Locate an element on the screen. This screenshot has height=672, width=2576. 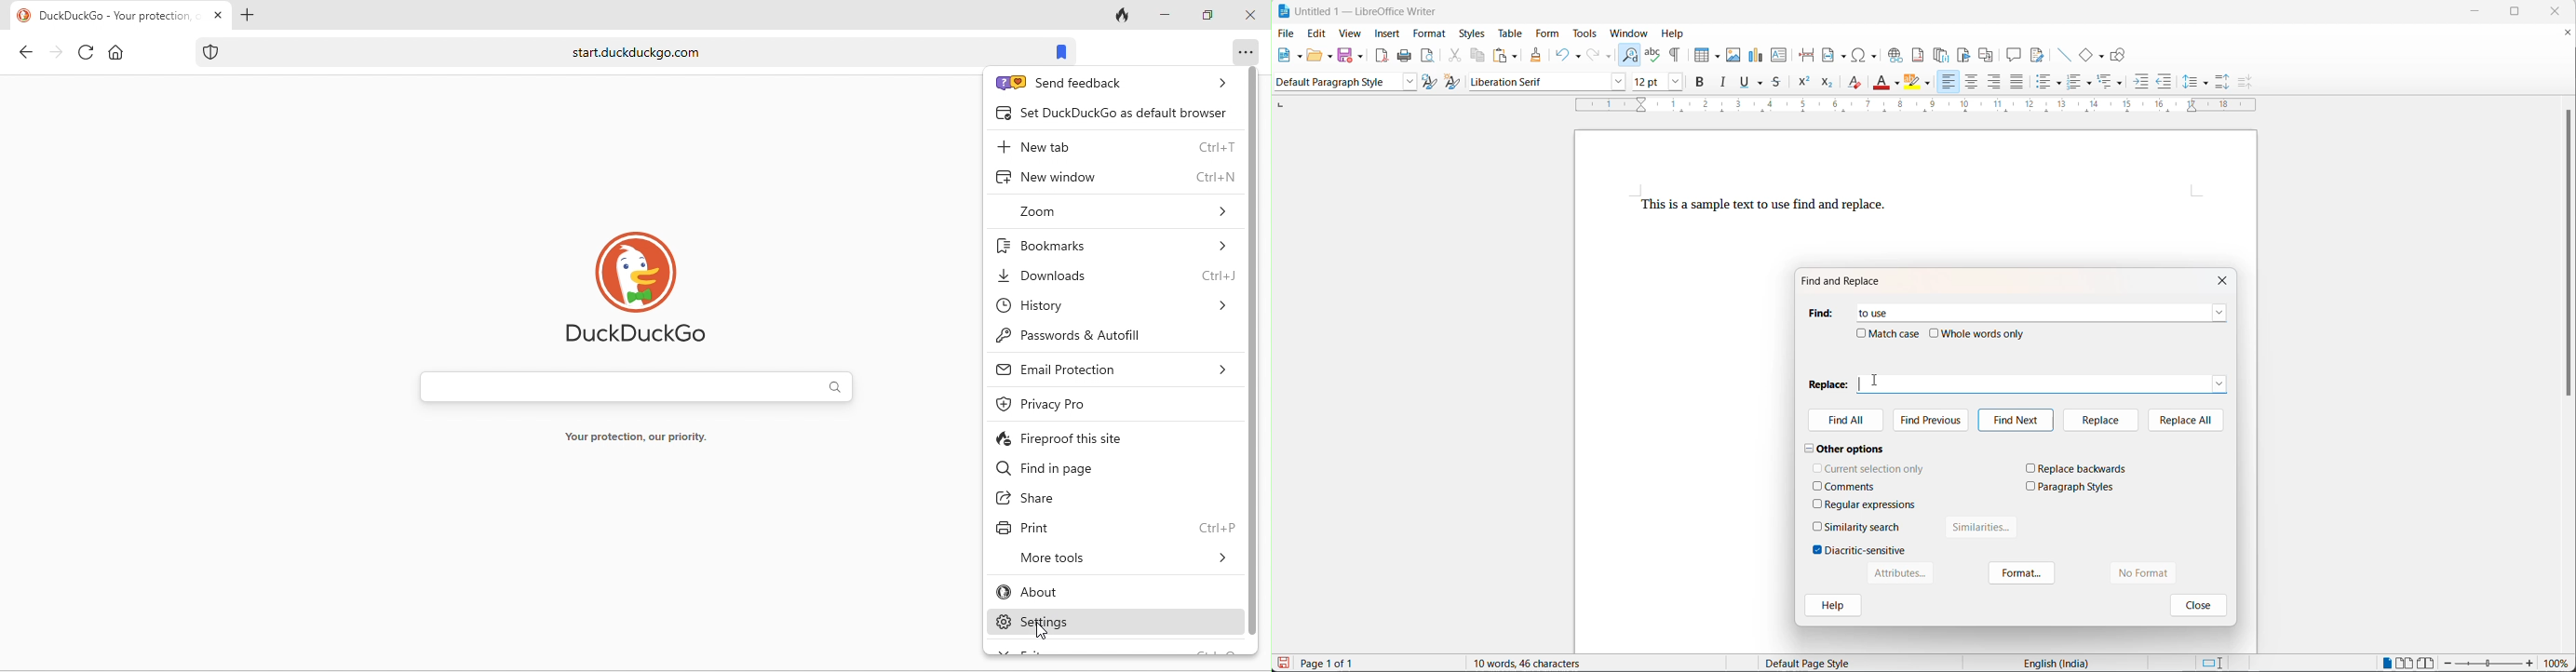
save options is located at coordinates (1361, 56).